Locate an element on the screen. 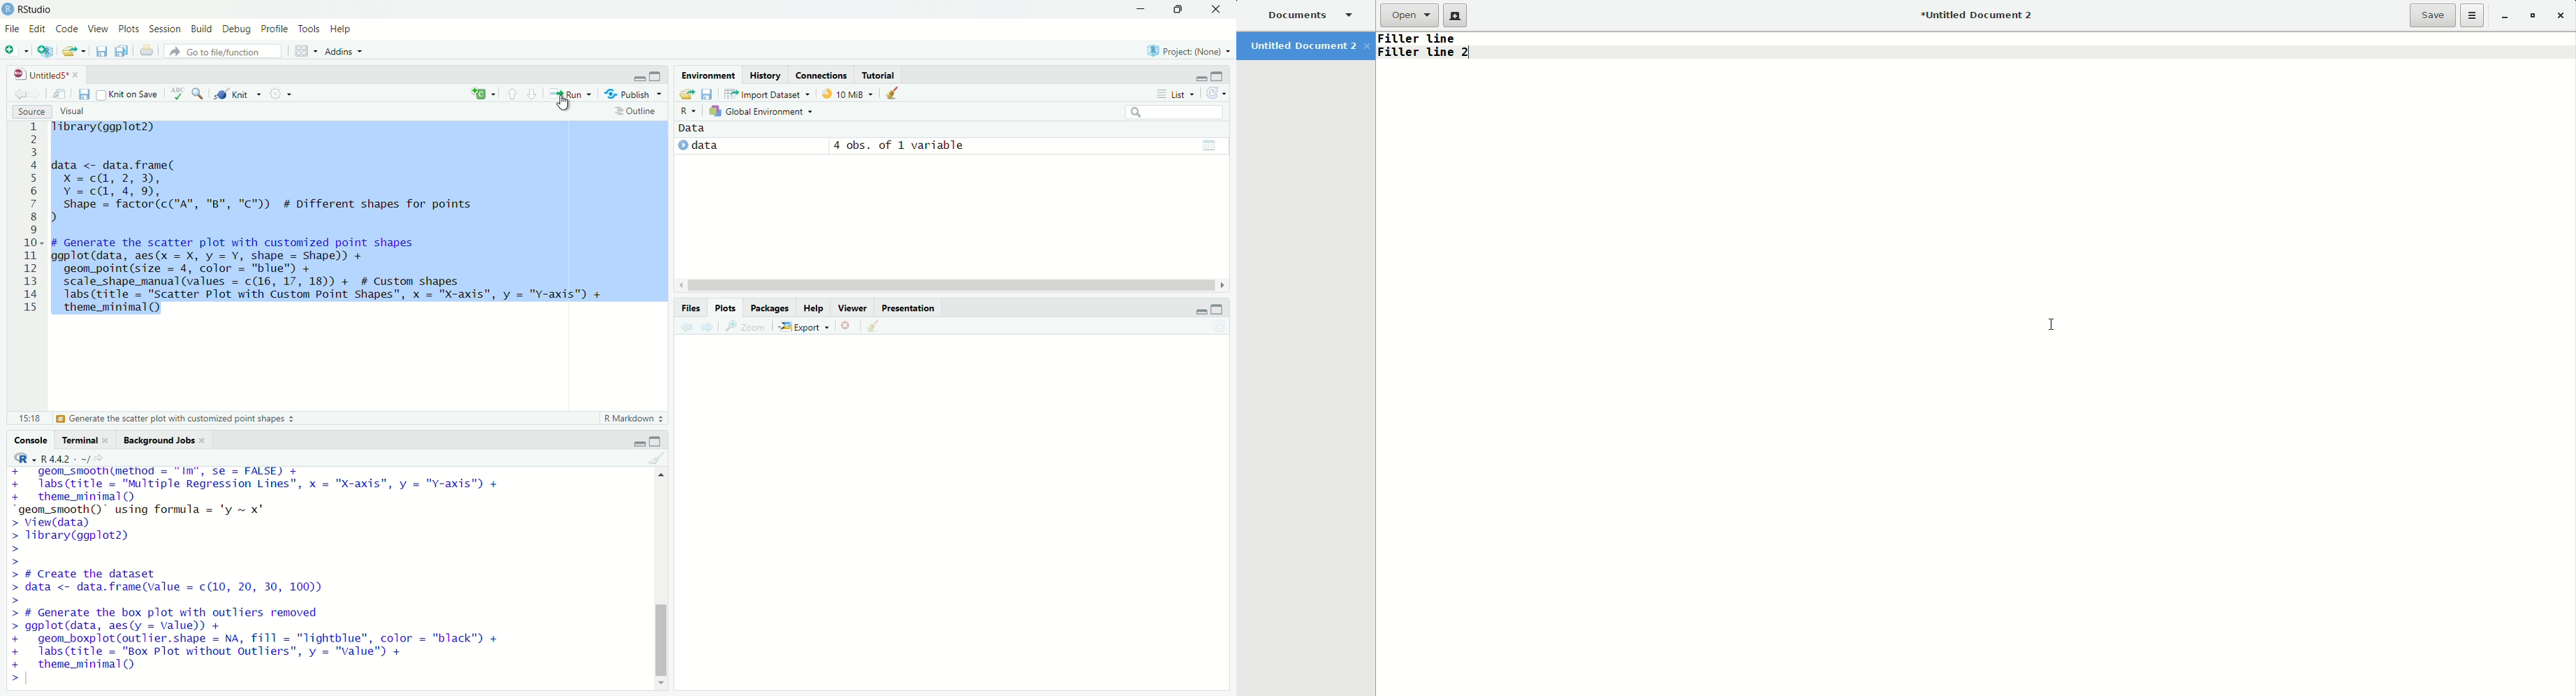 This screenshot has width=2576, height=700. Run is located at coordinates (571, 94).